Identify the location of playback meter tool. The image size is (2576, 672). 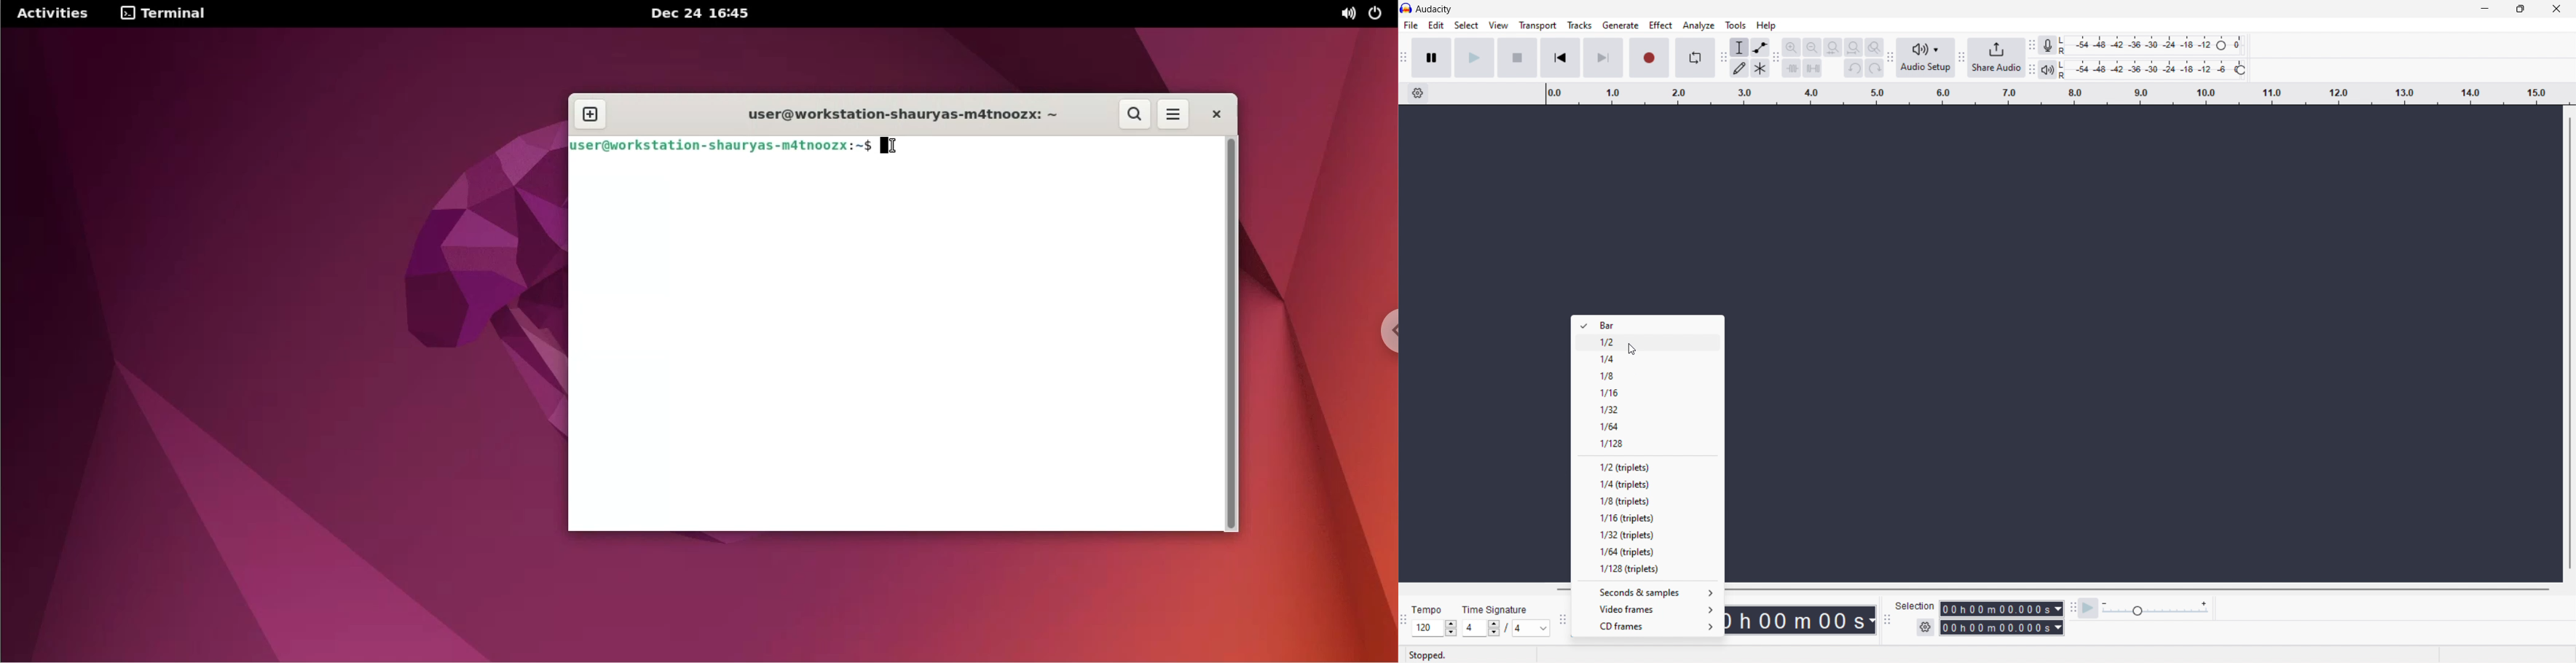
(2048, 69).